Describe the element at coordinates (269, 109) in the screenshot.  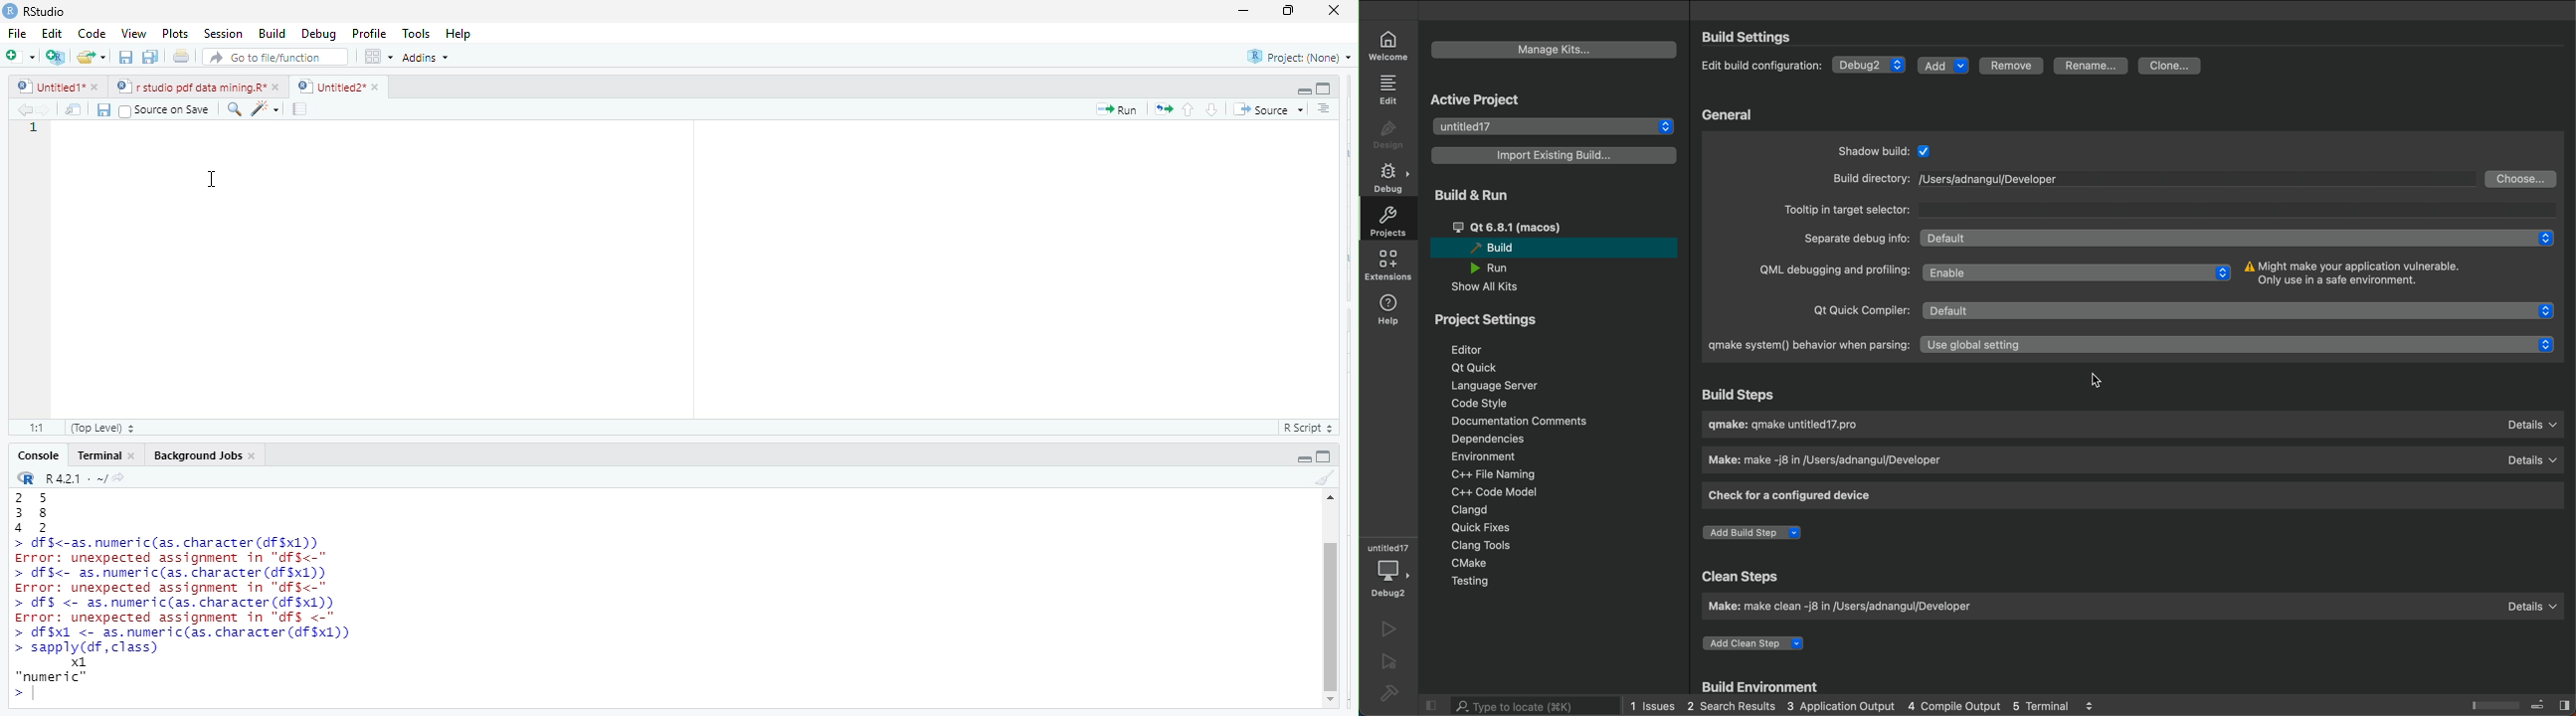
I see `code tools` at that location.